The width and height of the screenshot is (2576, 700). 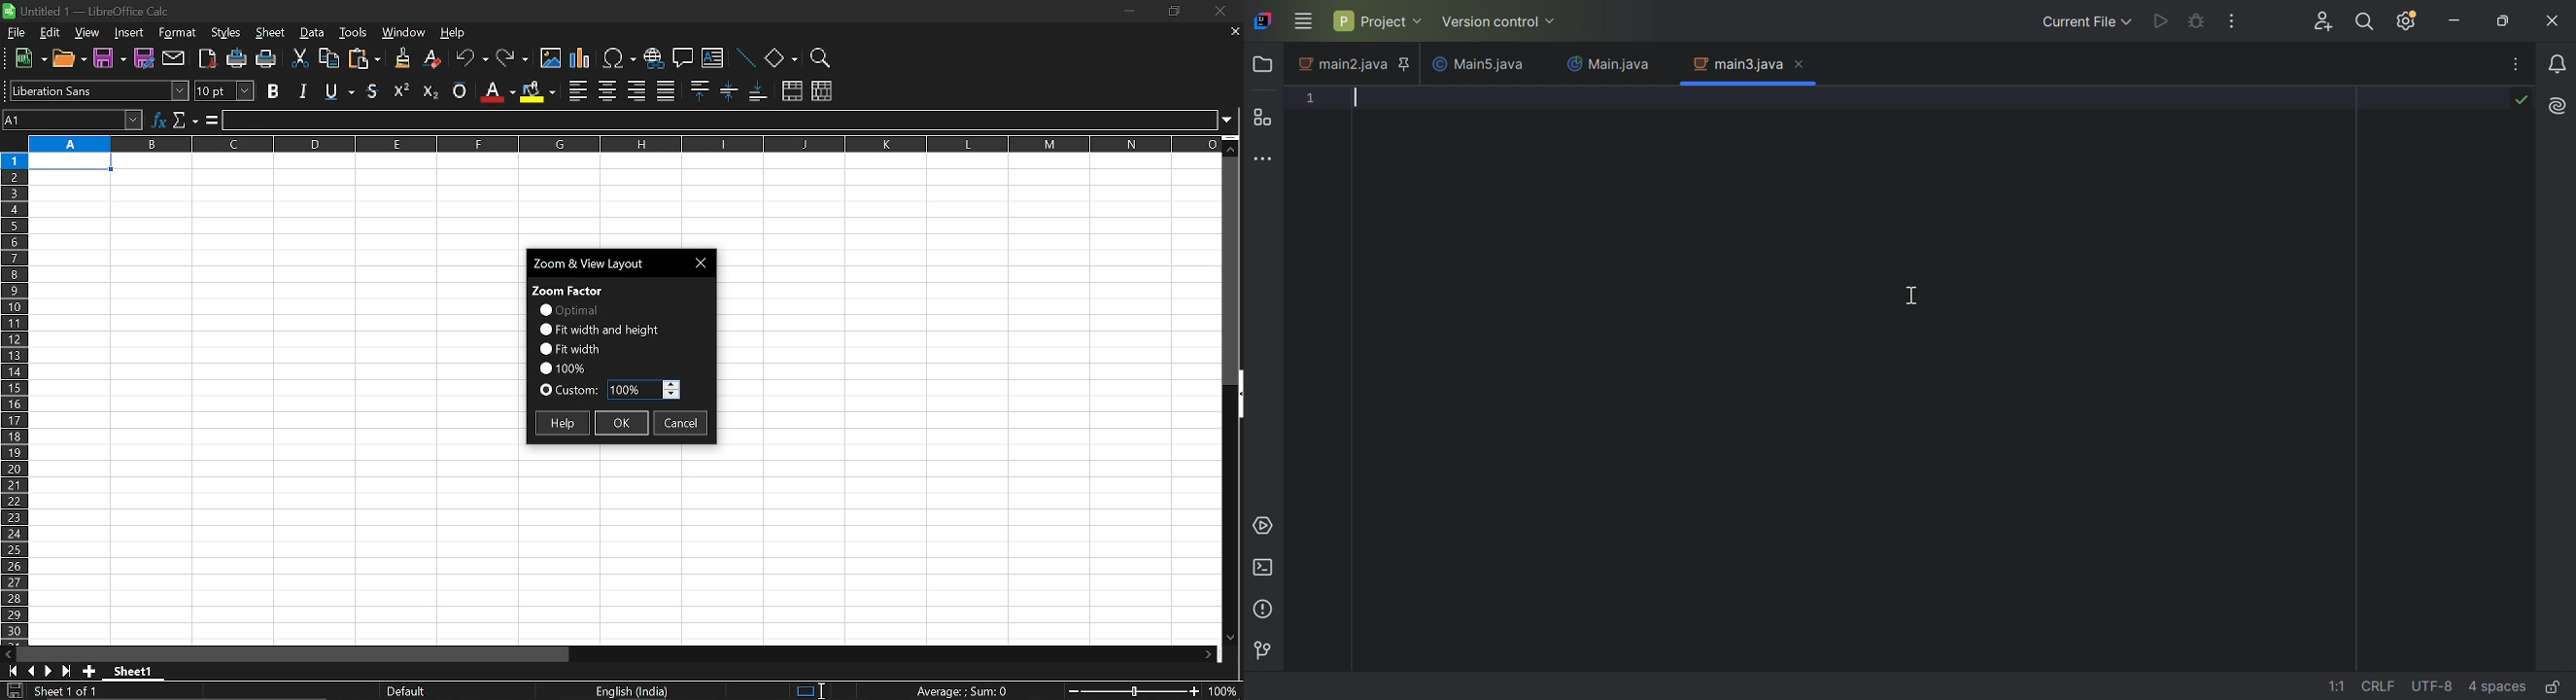 I want to click on merge cells, so click(x=792, y=92).